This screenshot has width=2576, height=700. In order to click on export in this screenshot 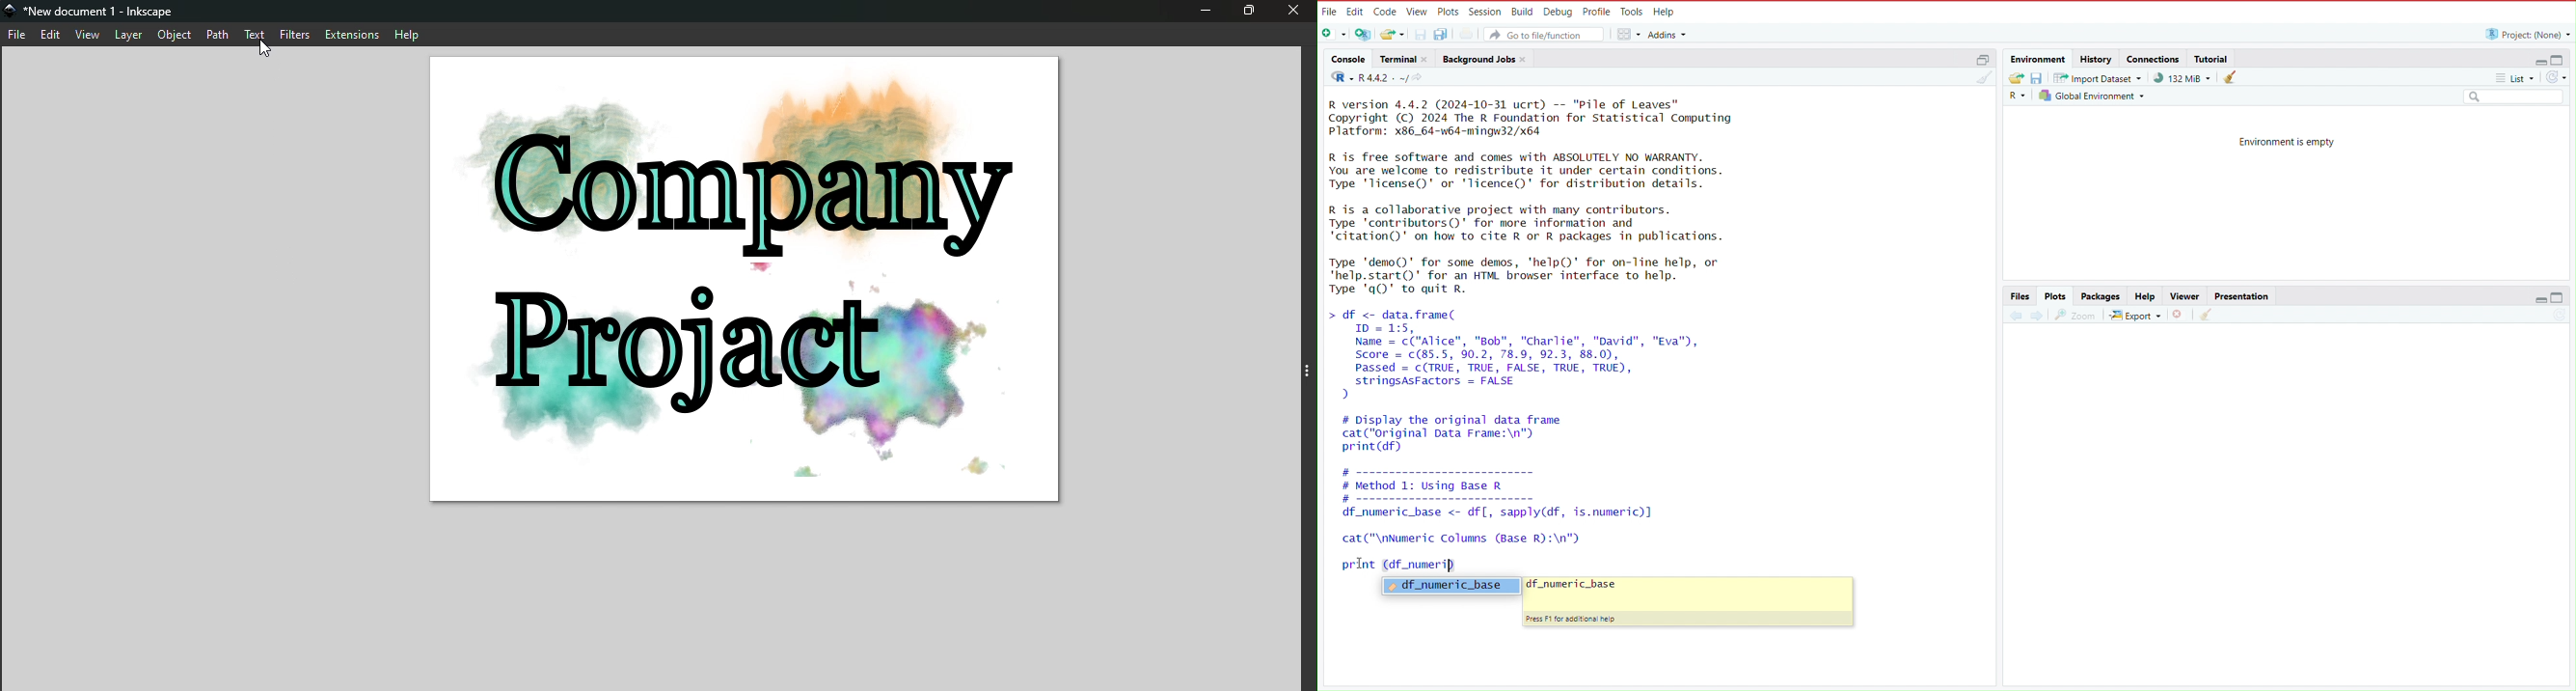, I will do `click(2136, 315)`.